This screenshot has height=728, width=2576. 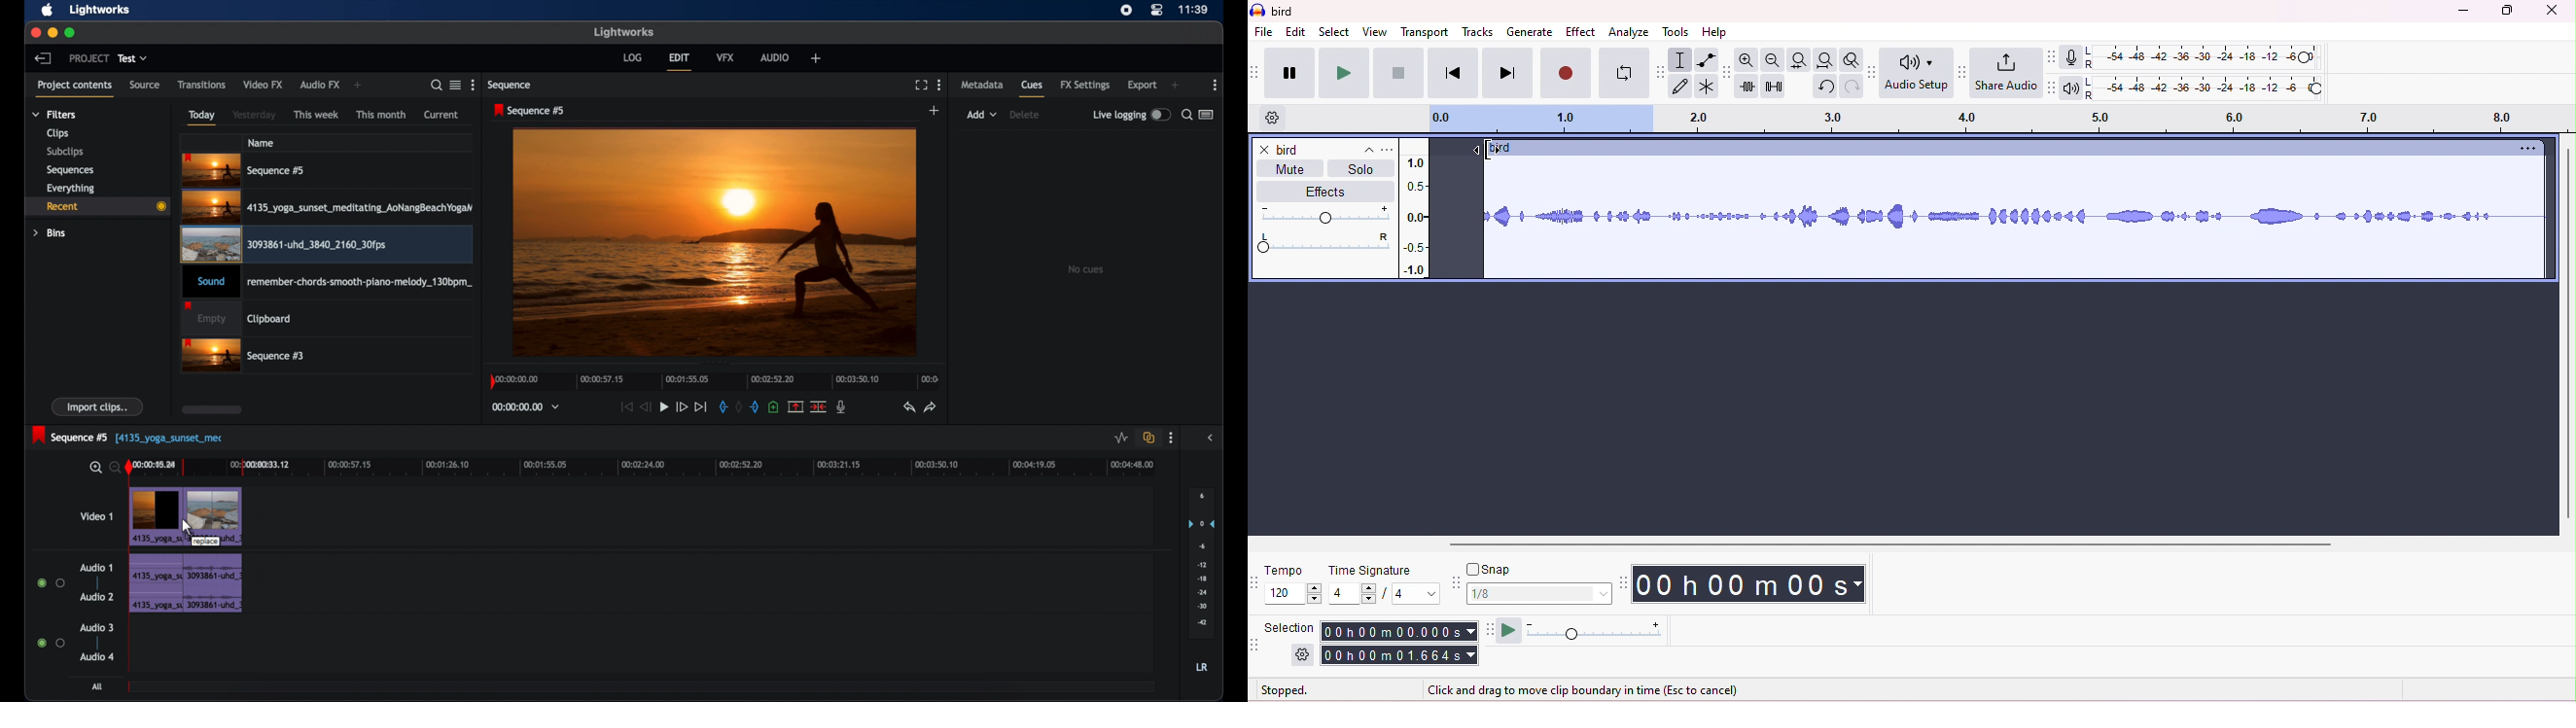 I want to click on more options, so click(x=473, y=84).